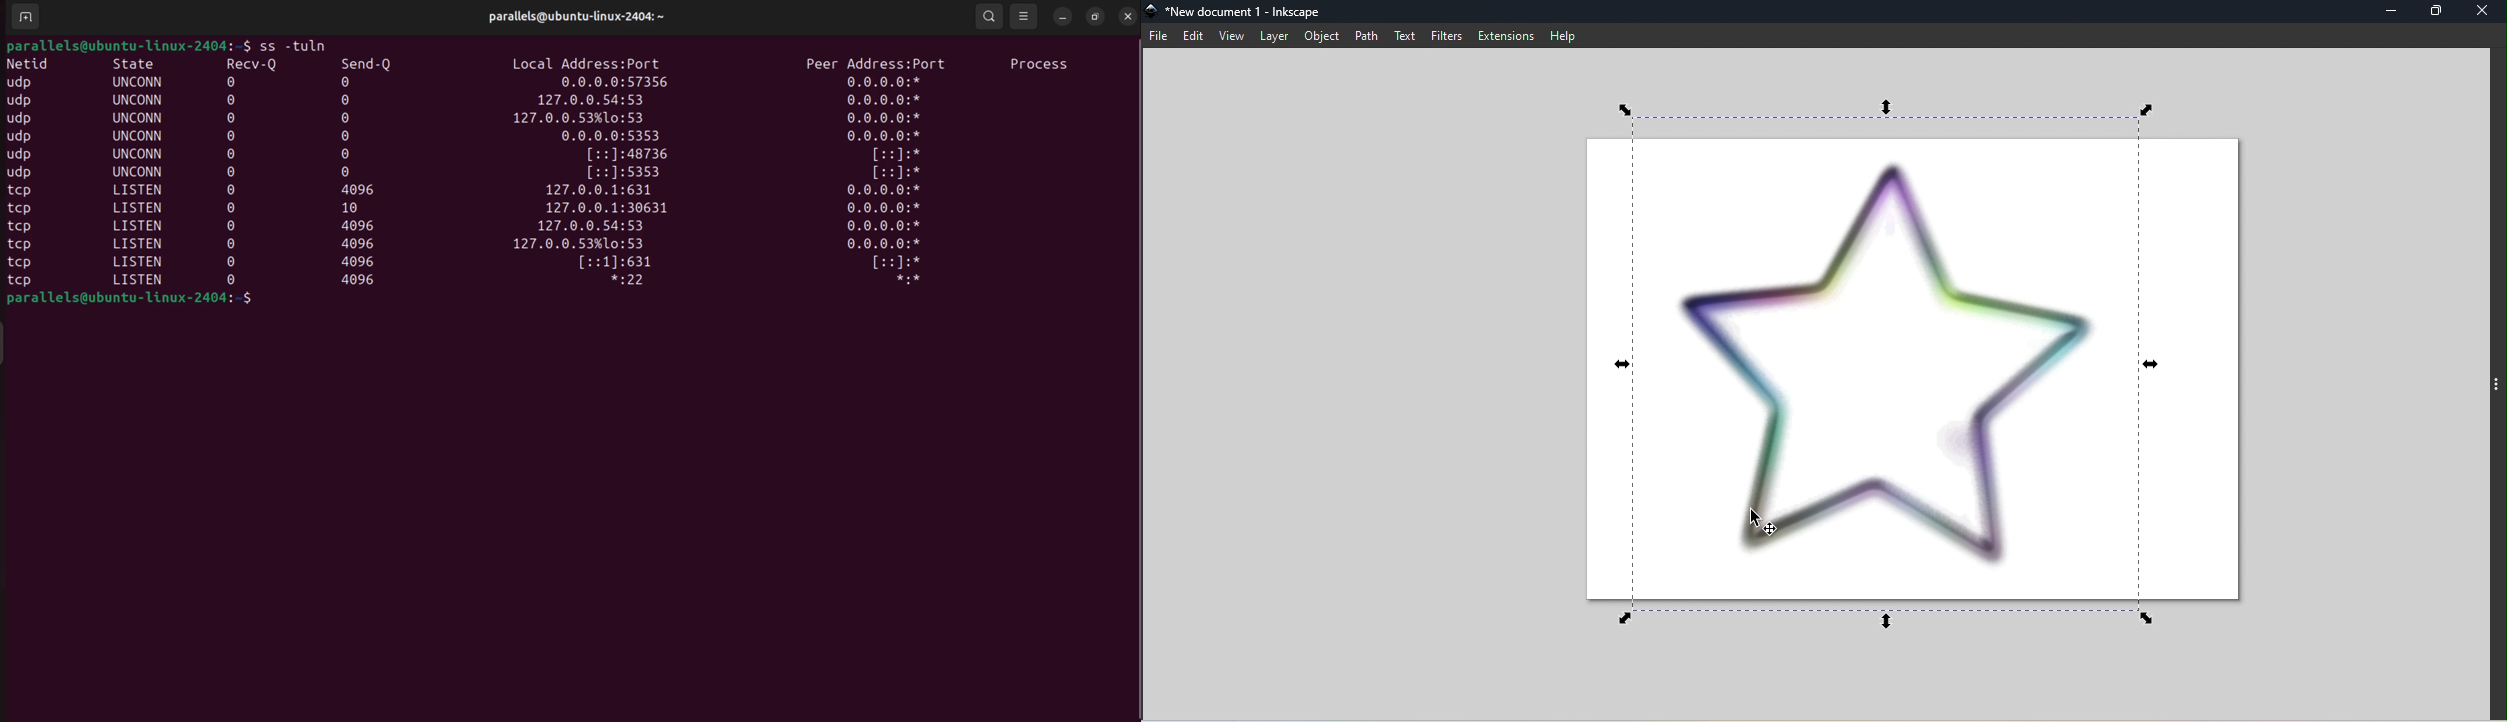  What do you see at coordinates (363, 261) in the screenshot?
I see `4096` at bounding box center [363, 261].